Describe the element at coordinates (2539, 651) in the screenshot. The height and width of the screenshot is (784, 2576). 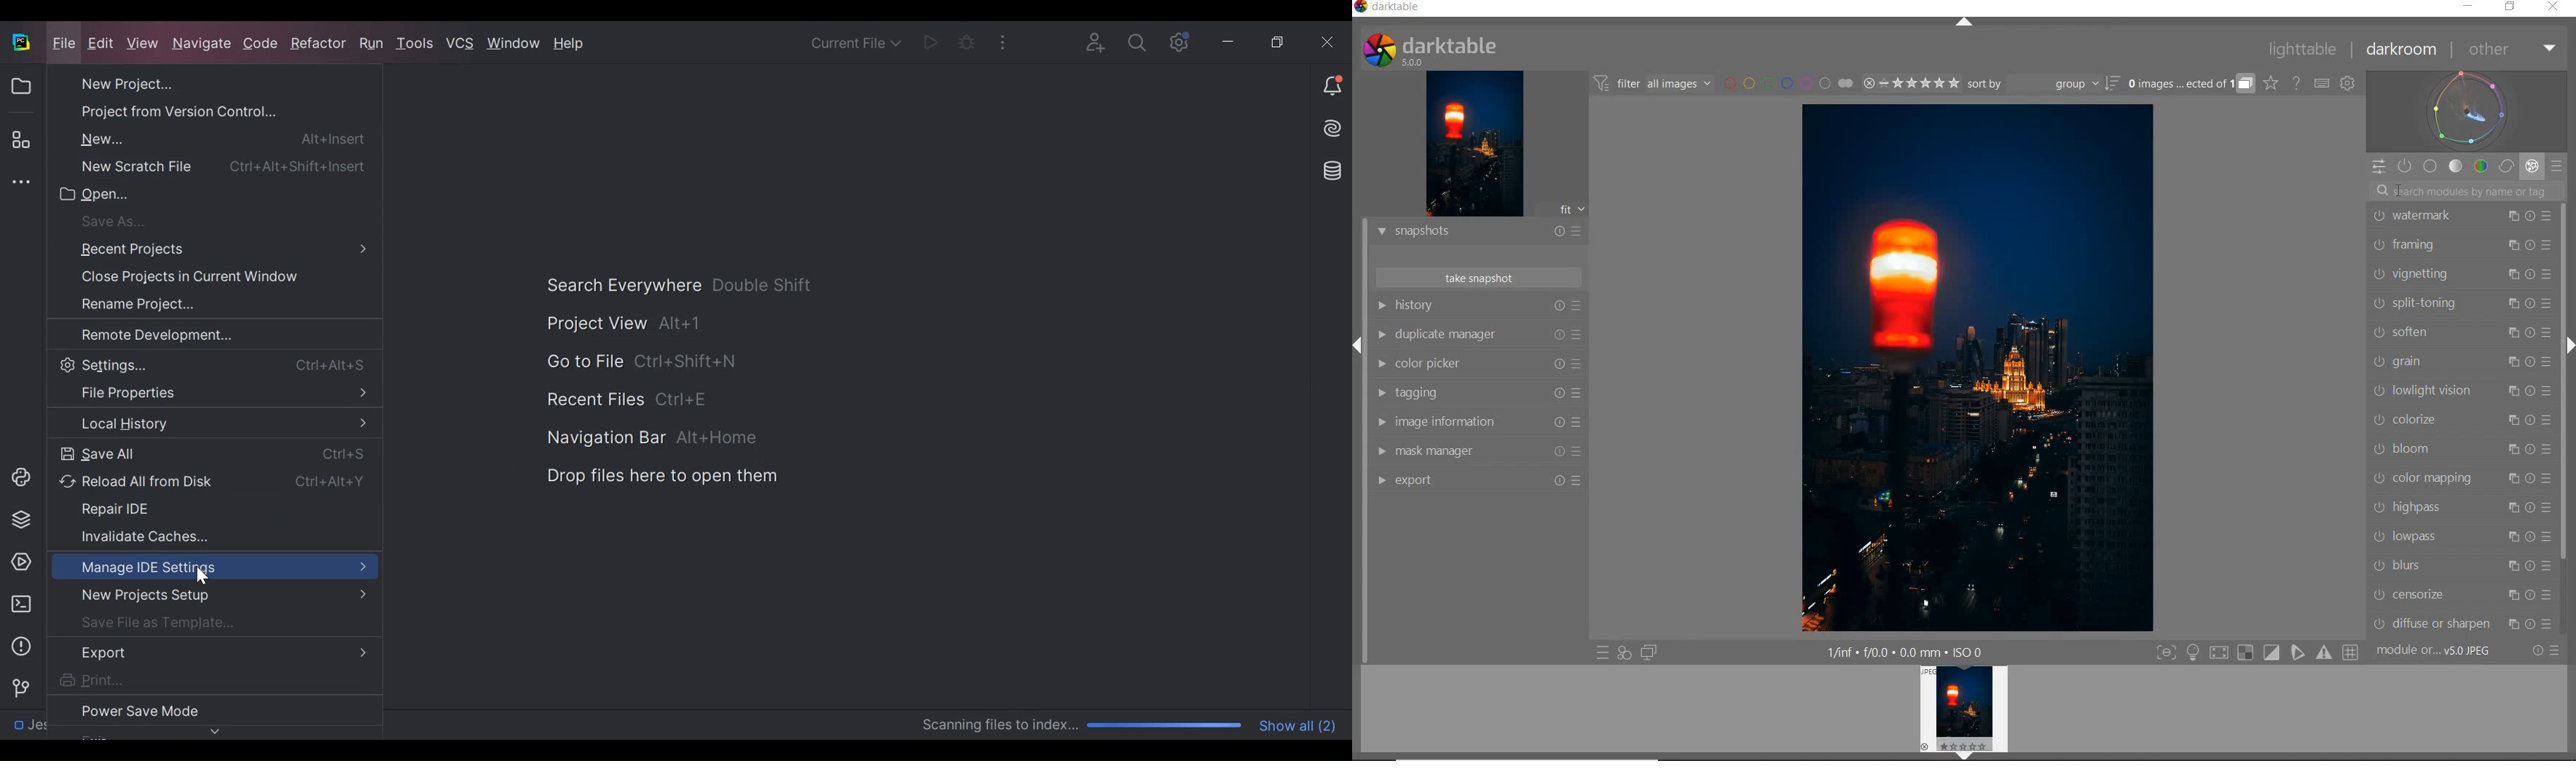
I see `RESET` at that location.